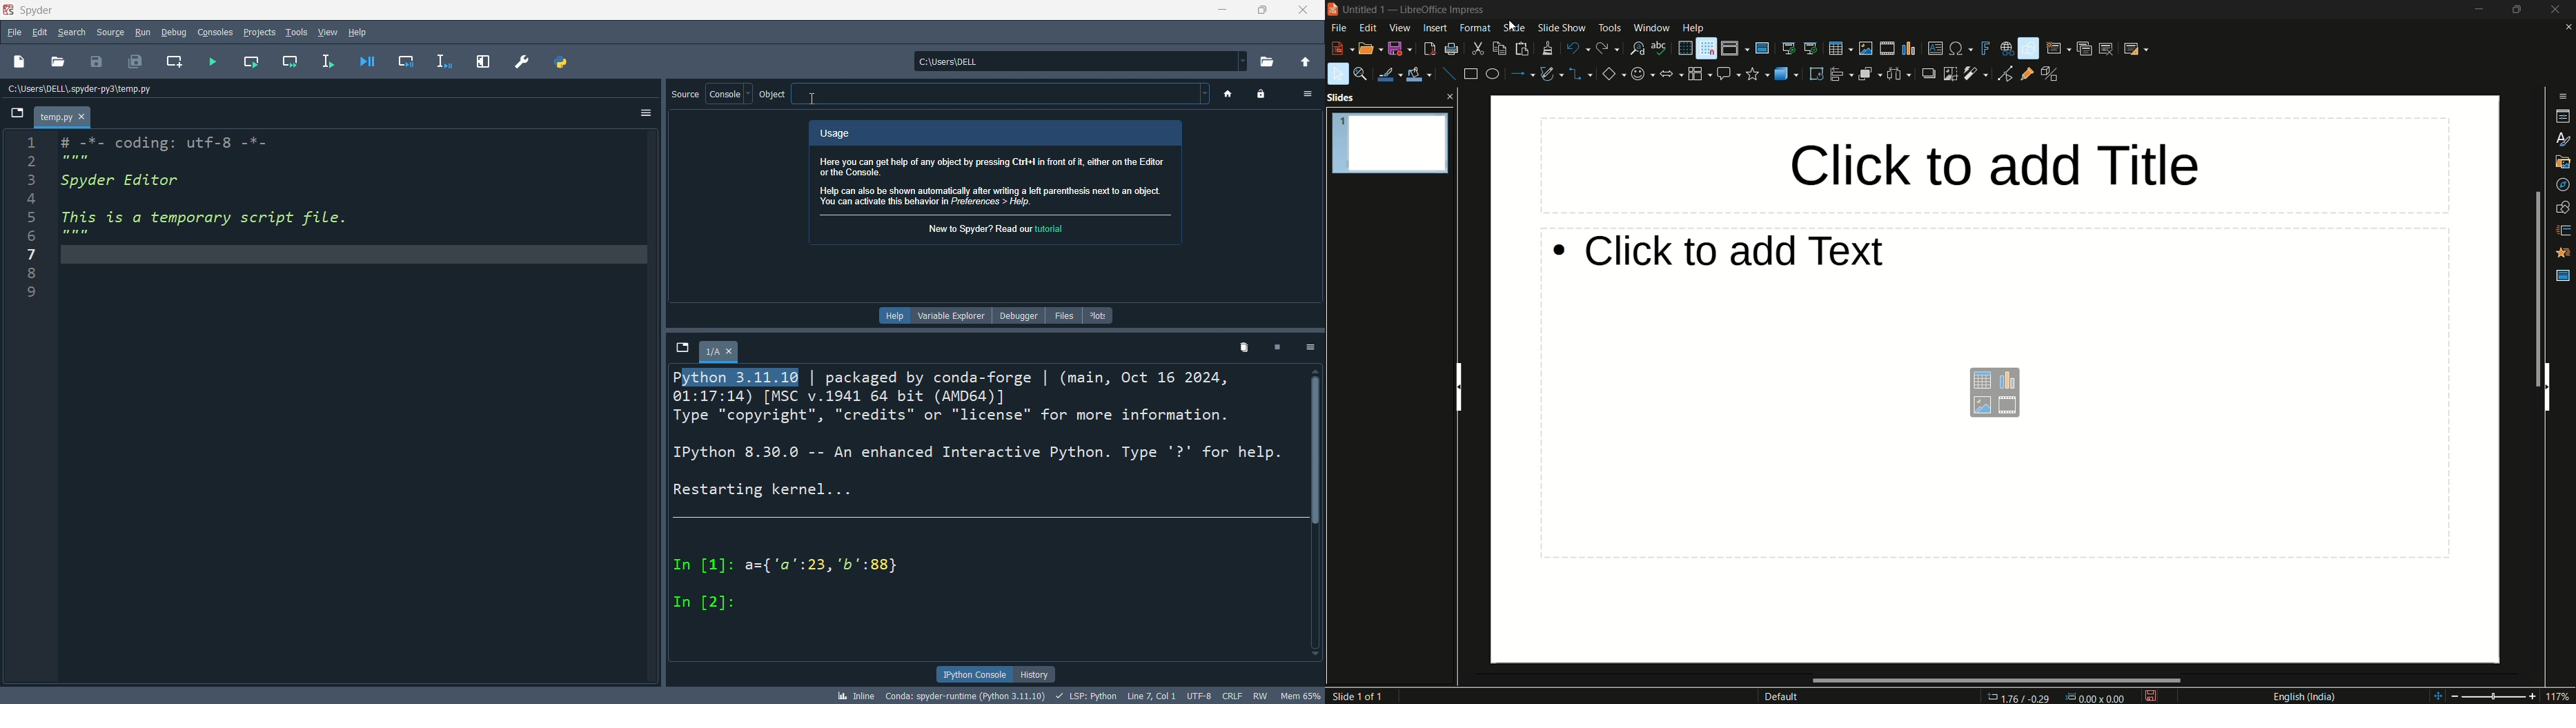  I want to click on Line 7, Col 1, so click(1151, 695).